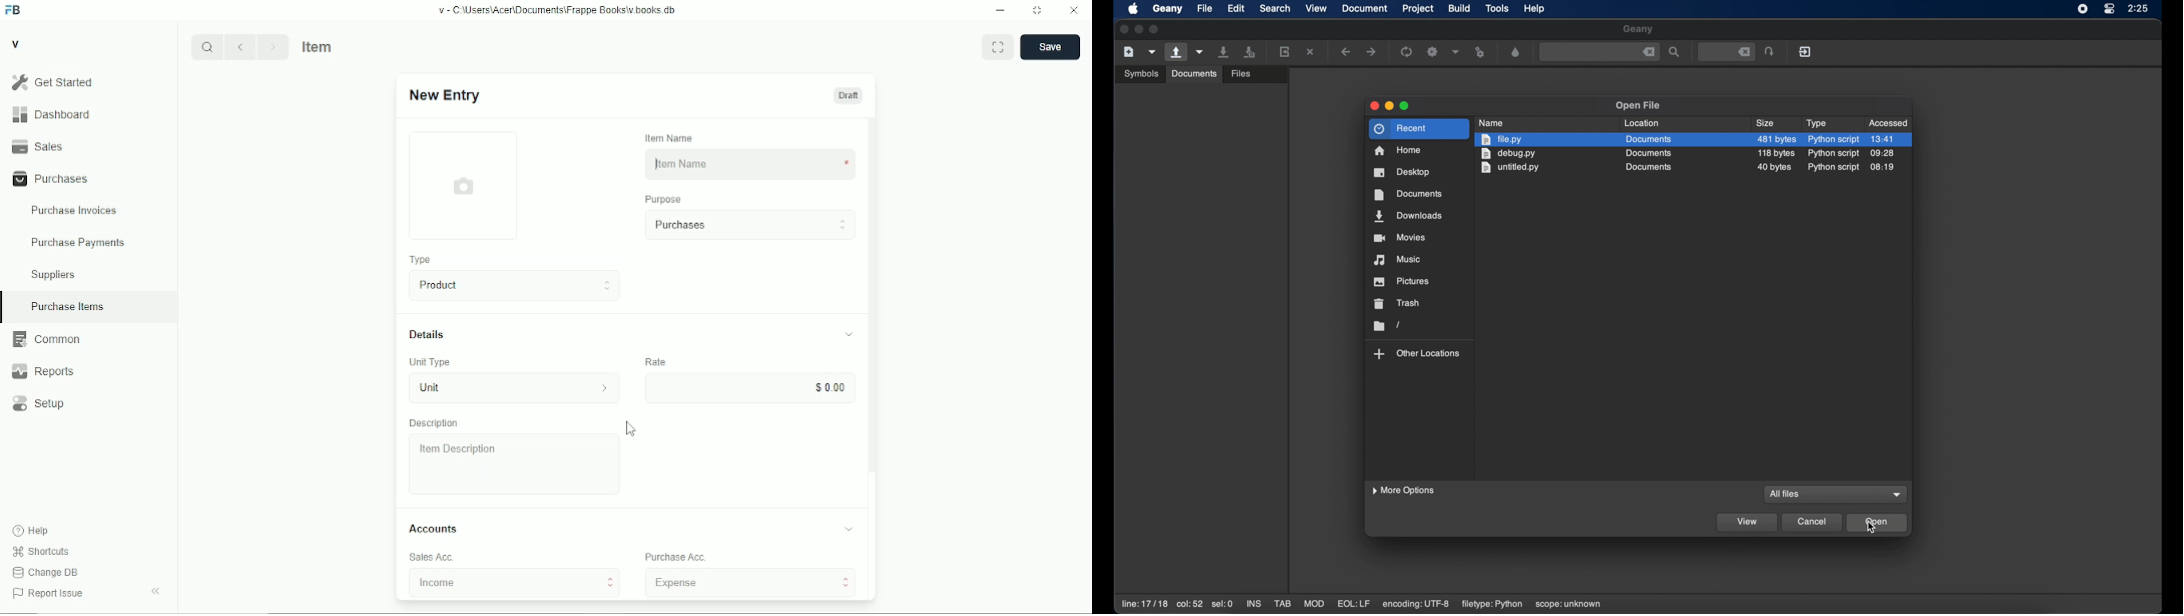 The height and width of the screenshot is (616, 2184). I want to click on help, so click(32, 531).